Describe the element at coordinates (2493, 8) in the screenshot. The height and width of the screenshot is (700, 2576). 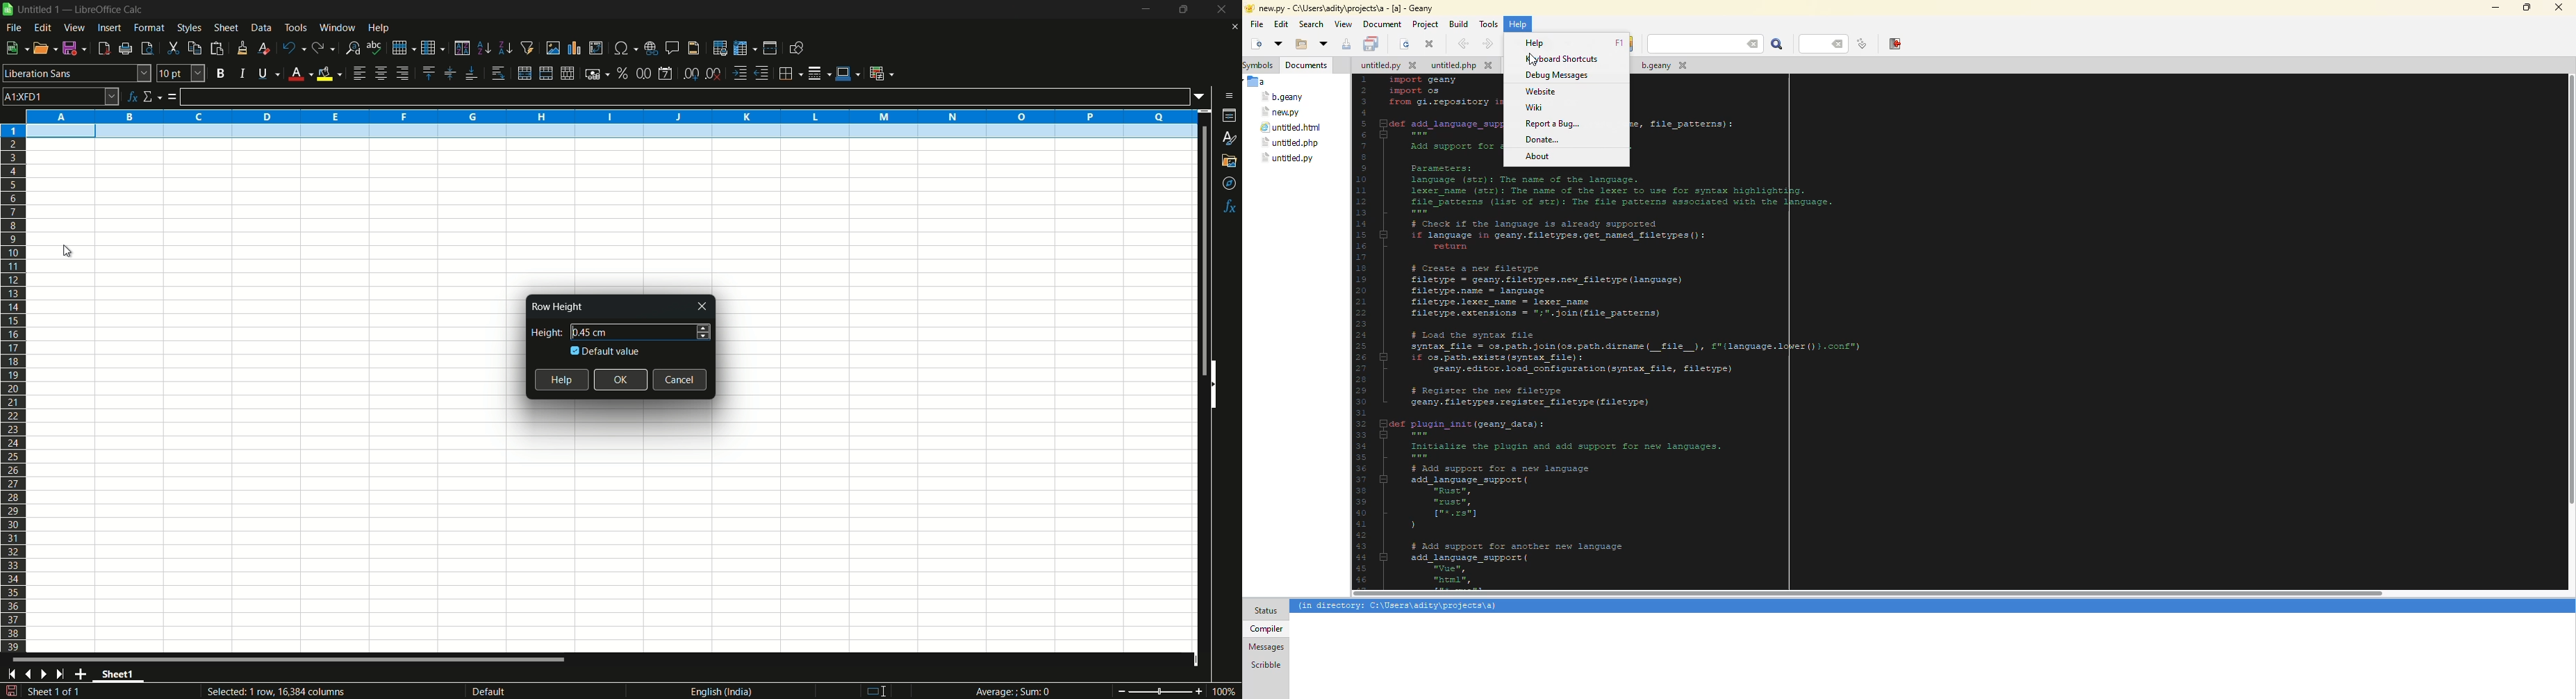
I see `minimize` at that location.